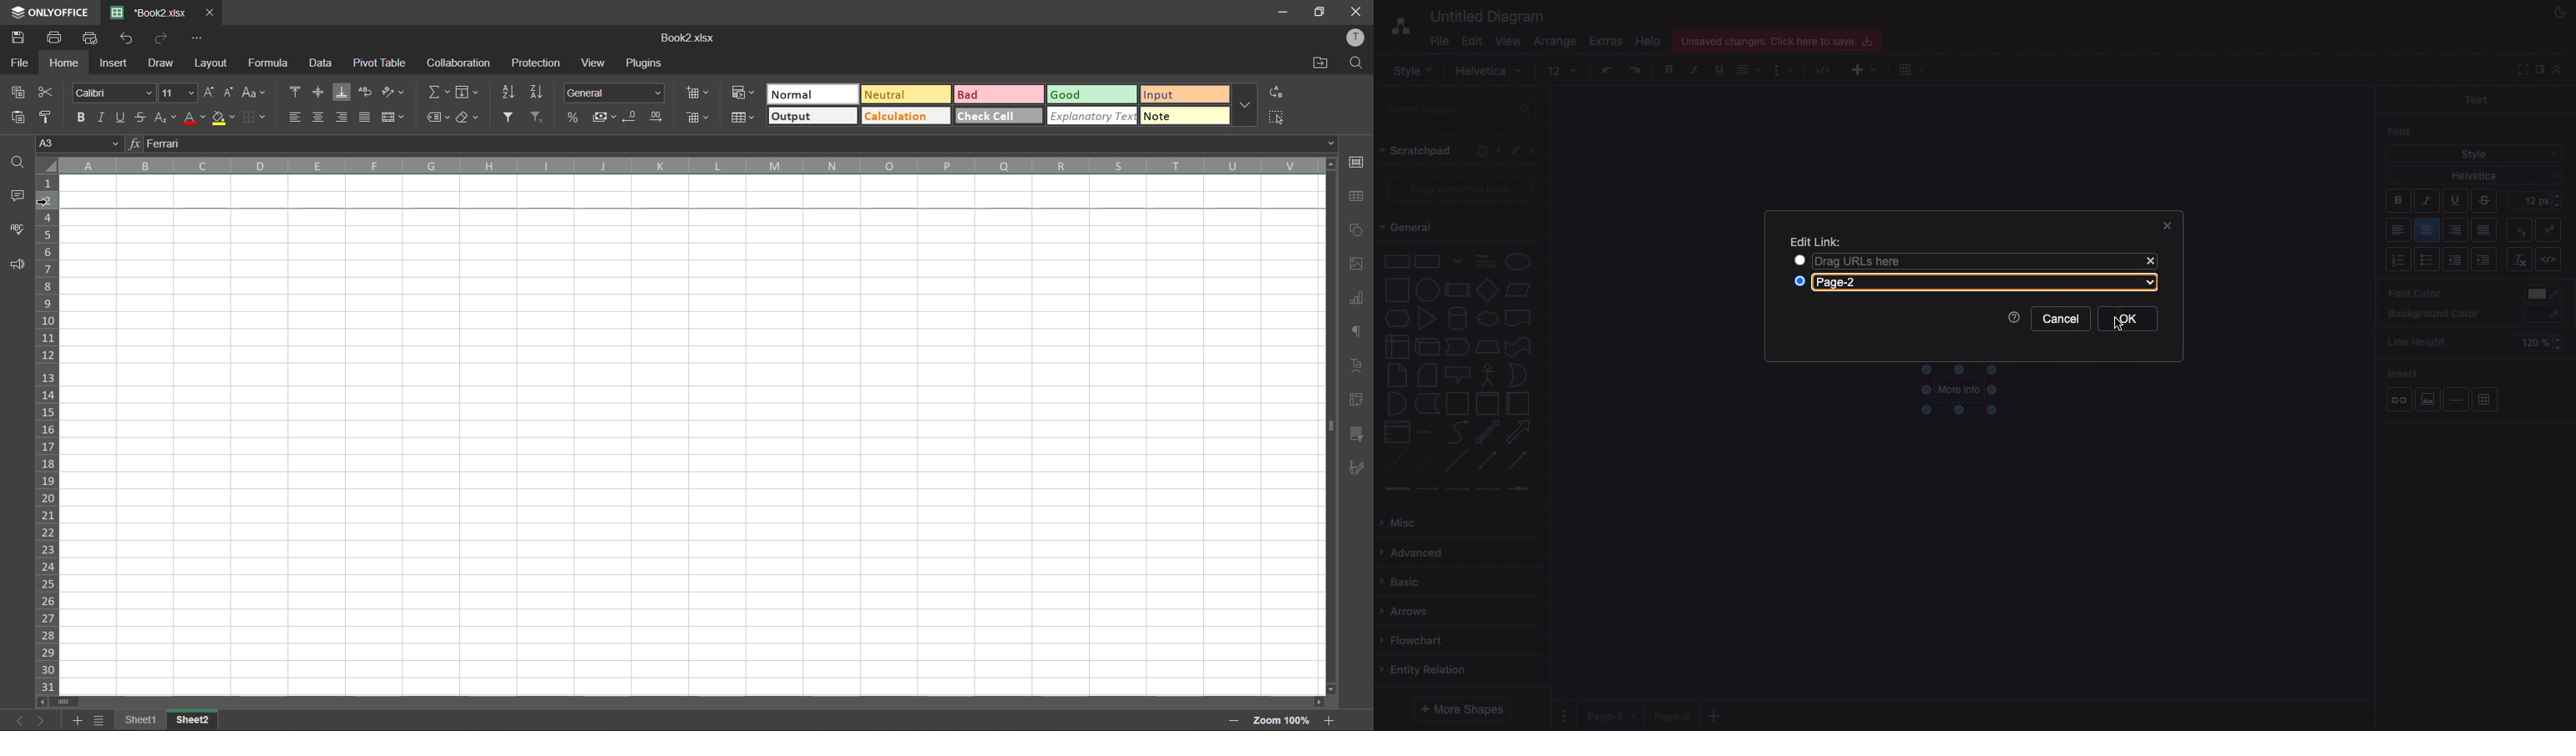  Describe the element at coordinates (1518, 461) in the screenshot. I see `directional connector` at that location.